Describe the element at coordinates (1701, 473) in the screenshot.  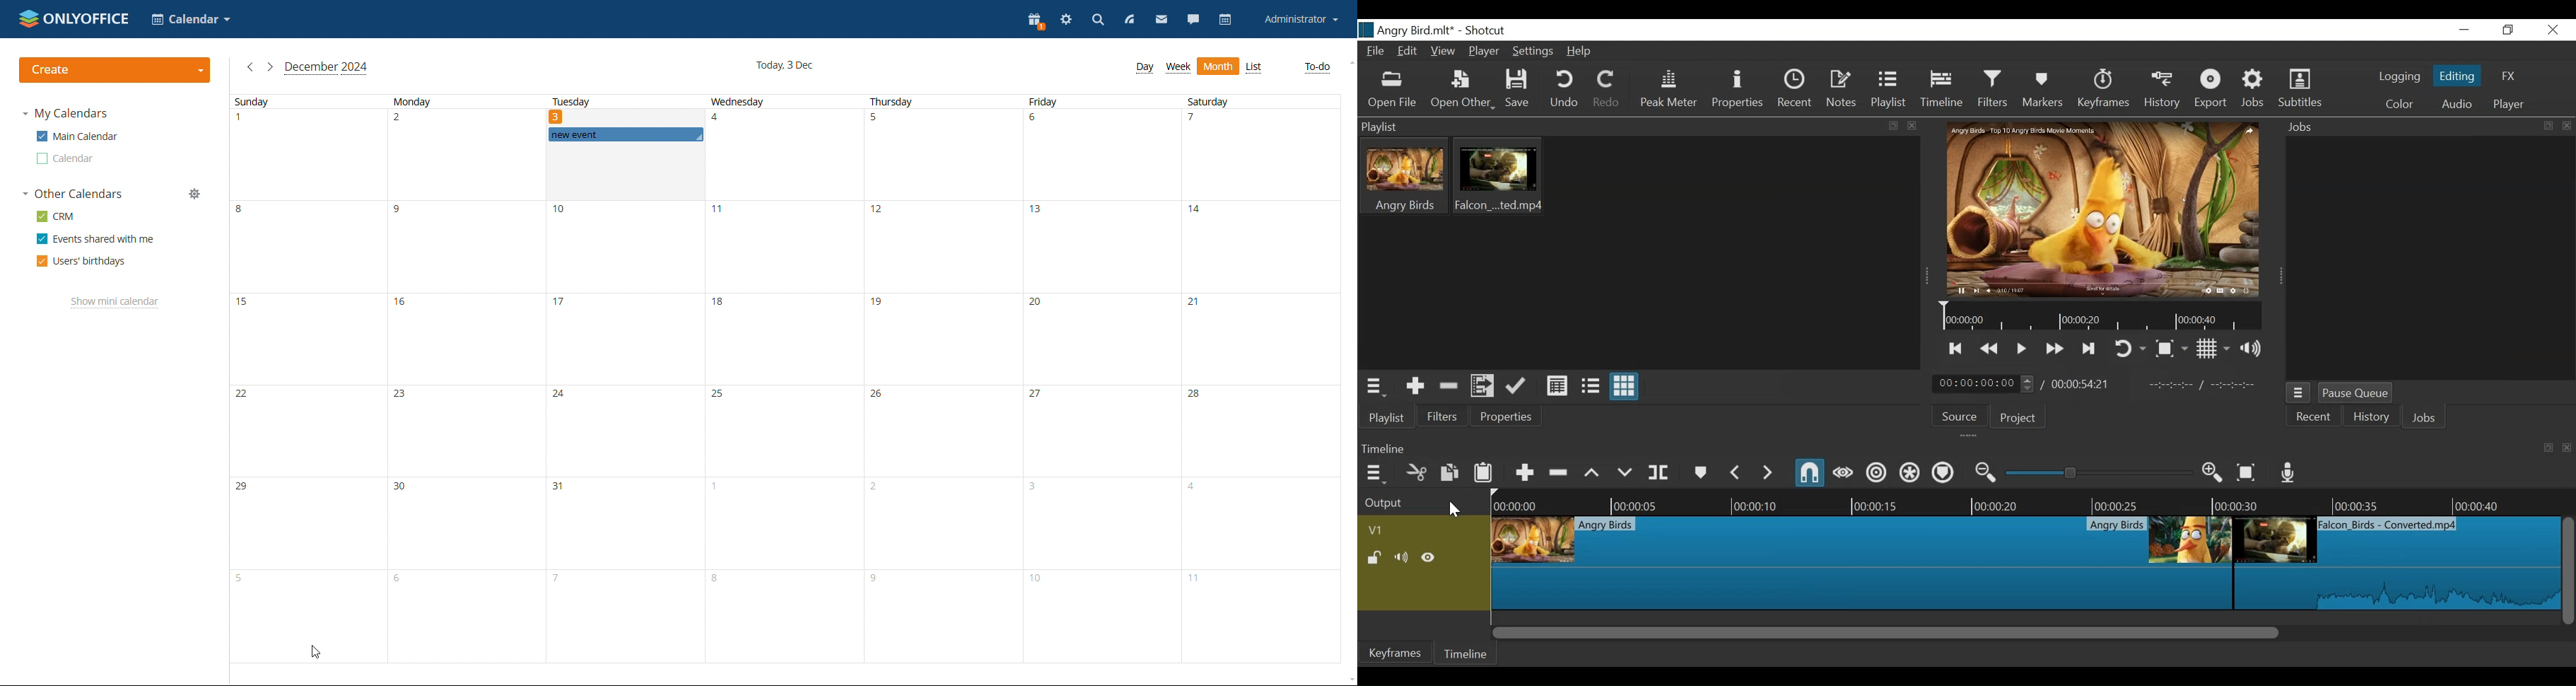
I see `Marker` at that location.